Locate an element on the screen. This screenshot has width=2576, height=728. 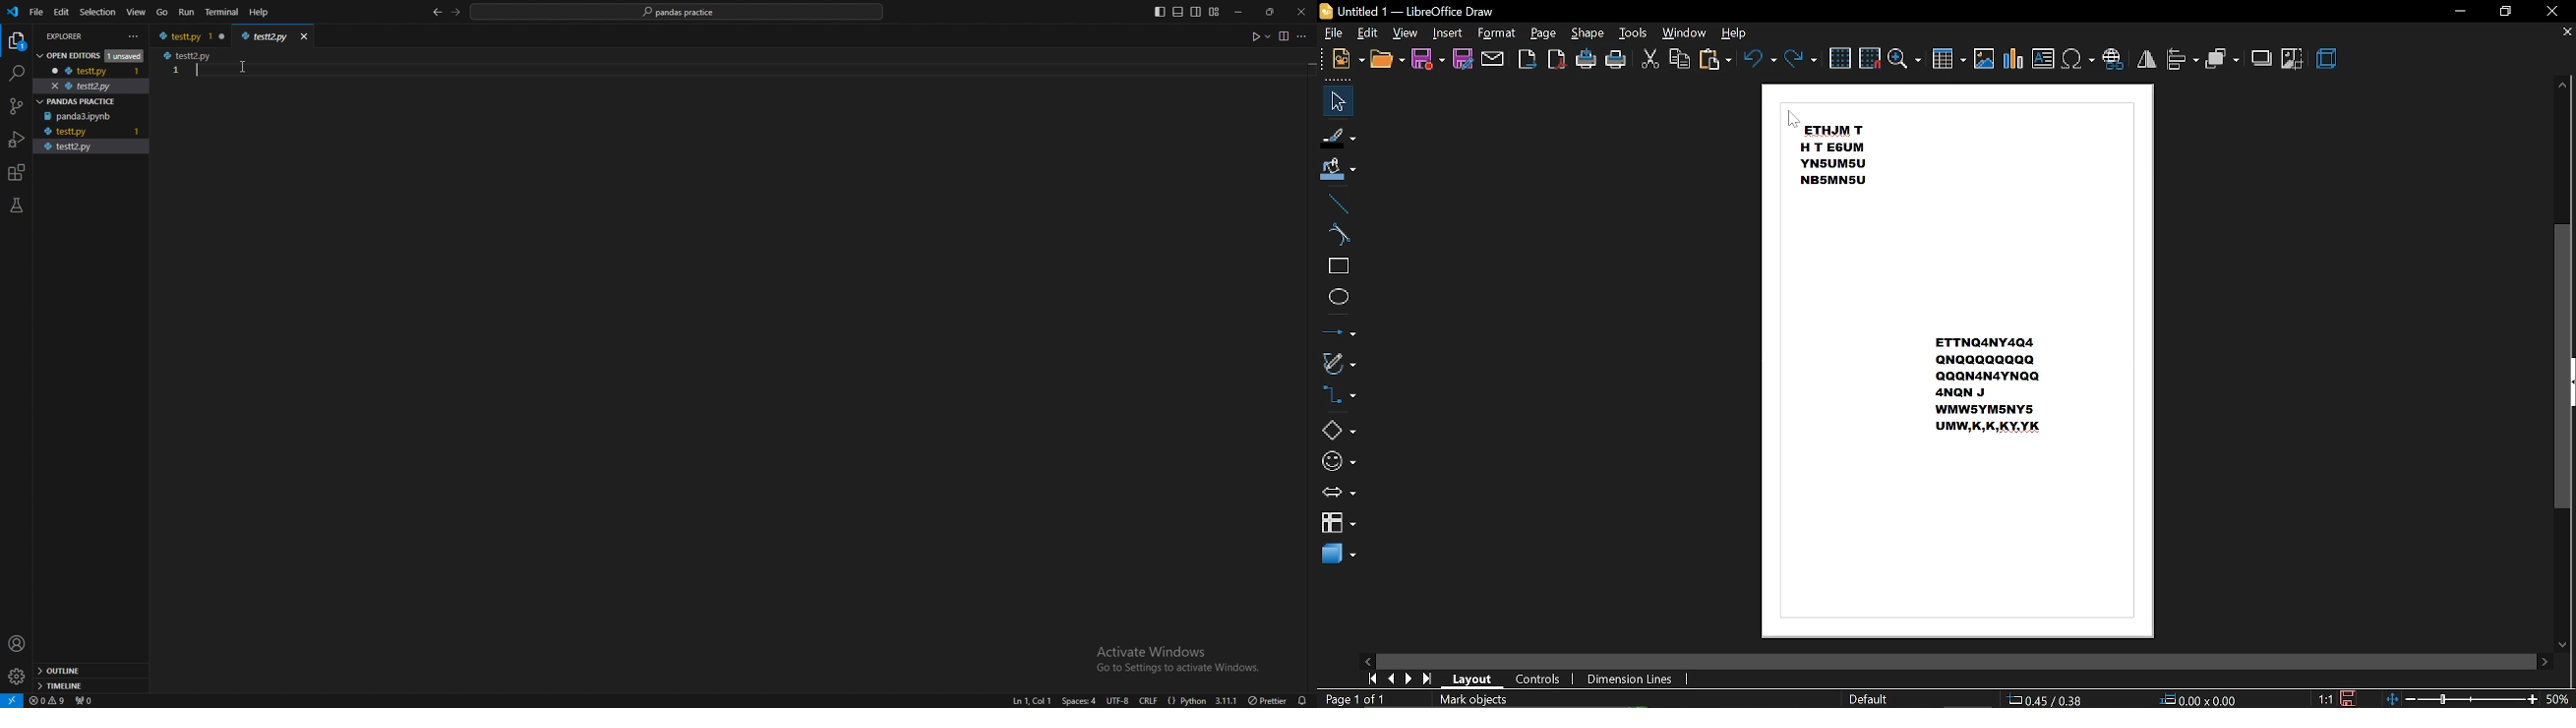
panda3.ipynb is located at coordinates (84, 117).